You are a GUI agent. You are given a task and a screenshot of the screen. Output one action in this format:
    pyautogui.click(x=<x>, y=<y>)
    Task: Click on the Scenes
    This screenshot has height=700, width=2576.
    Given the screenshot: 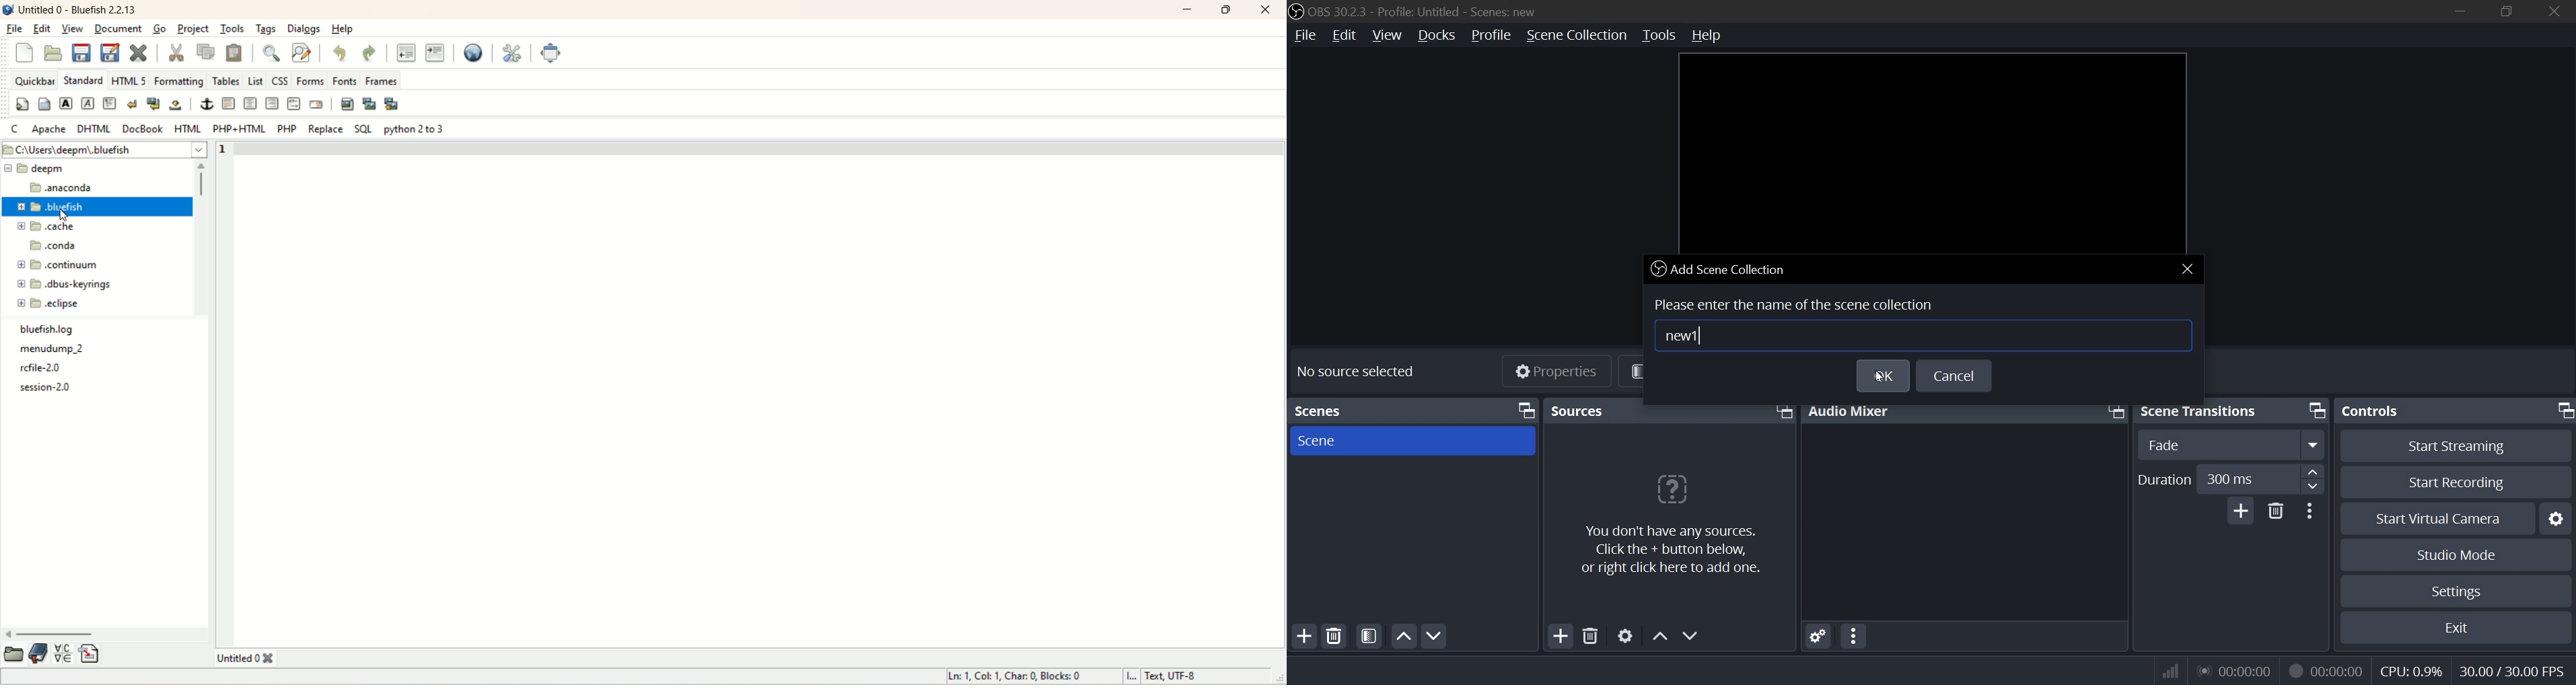 What is the action you would take?
    pyautogui.click(x=1331, y=408)
    